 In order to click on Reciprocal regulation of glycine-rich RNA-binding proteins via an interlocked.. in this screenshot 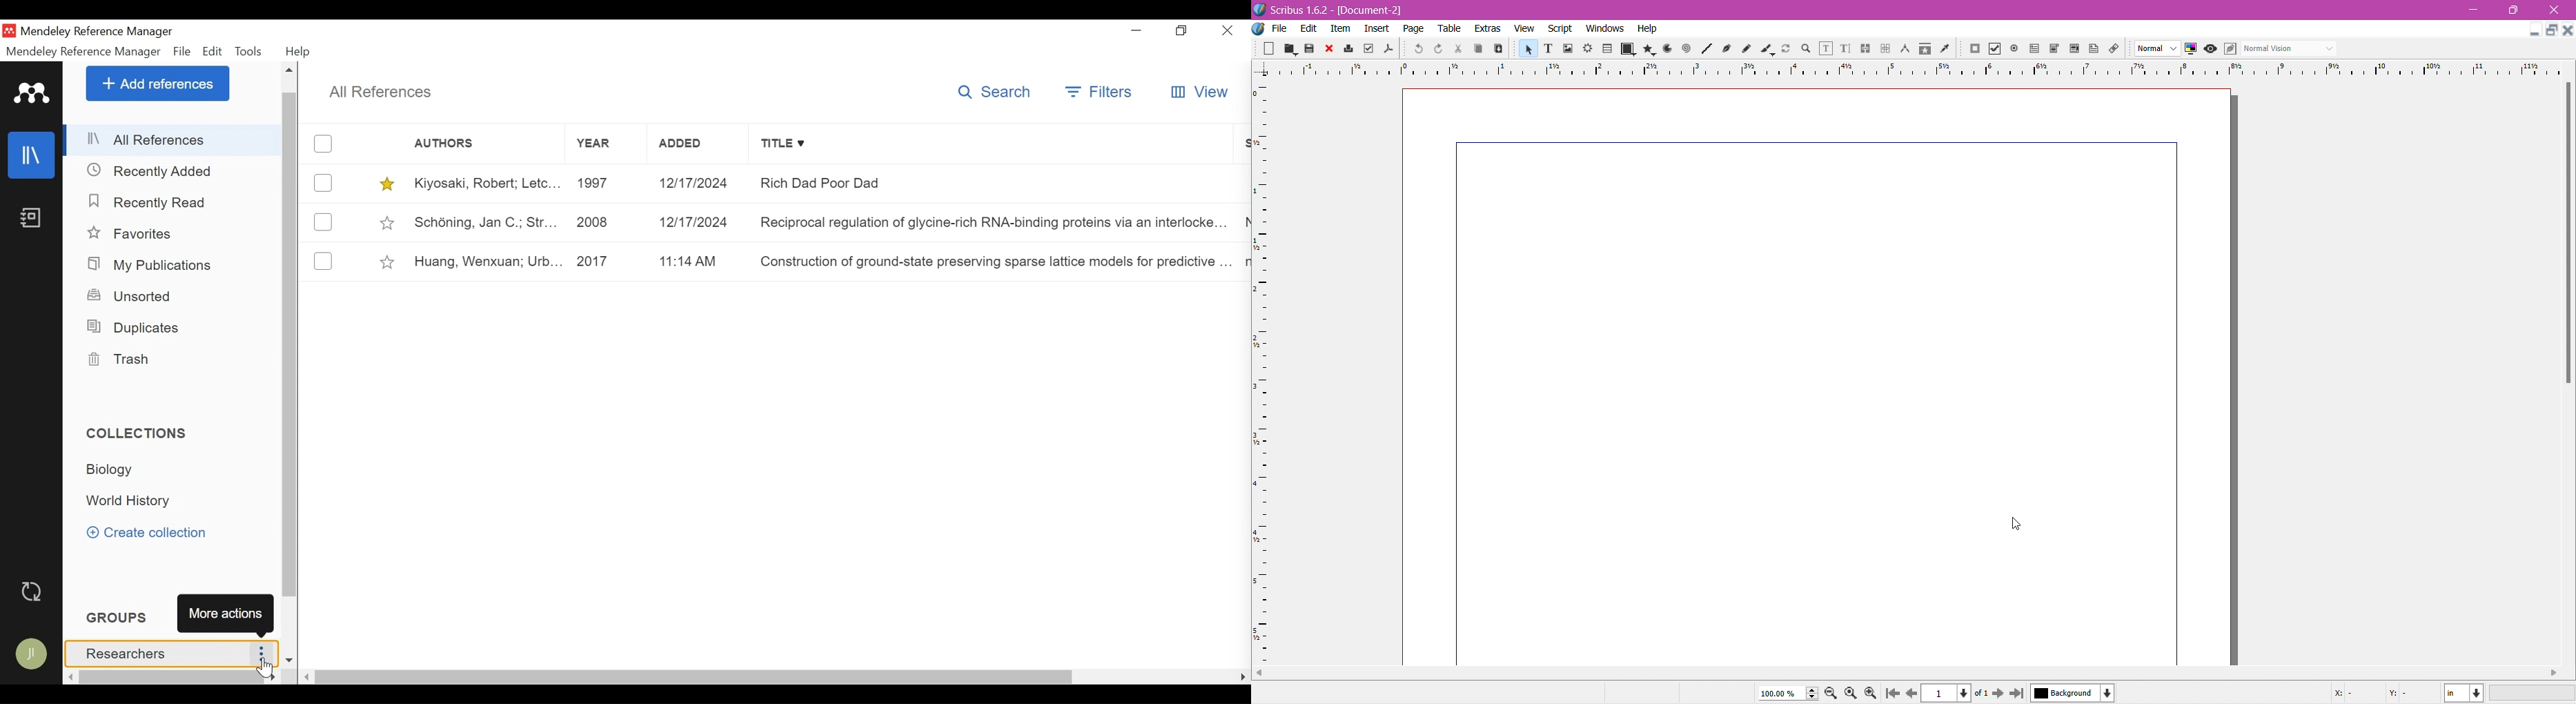, I will do `click(996, 221)`.